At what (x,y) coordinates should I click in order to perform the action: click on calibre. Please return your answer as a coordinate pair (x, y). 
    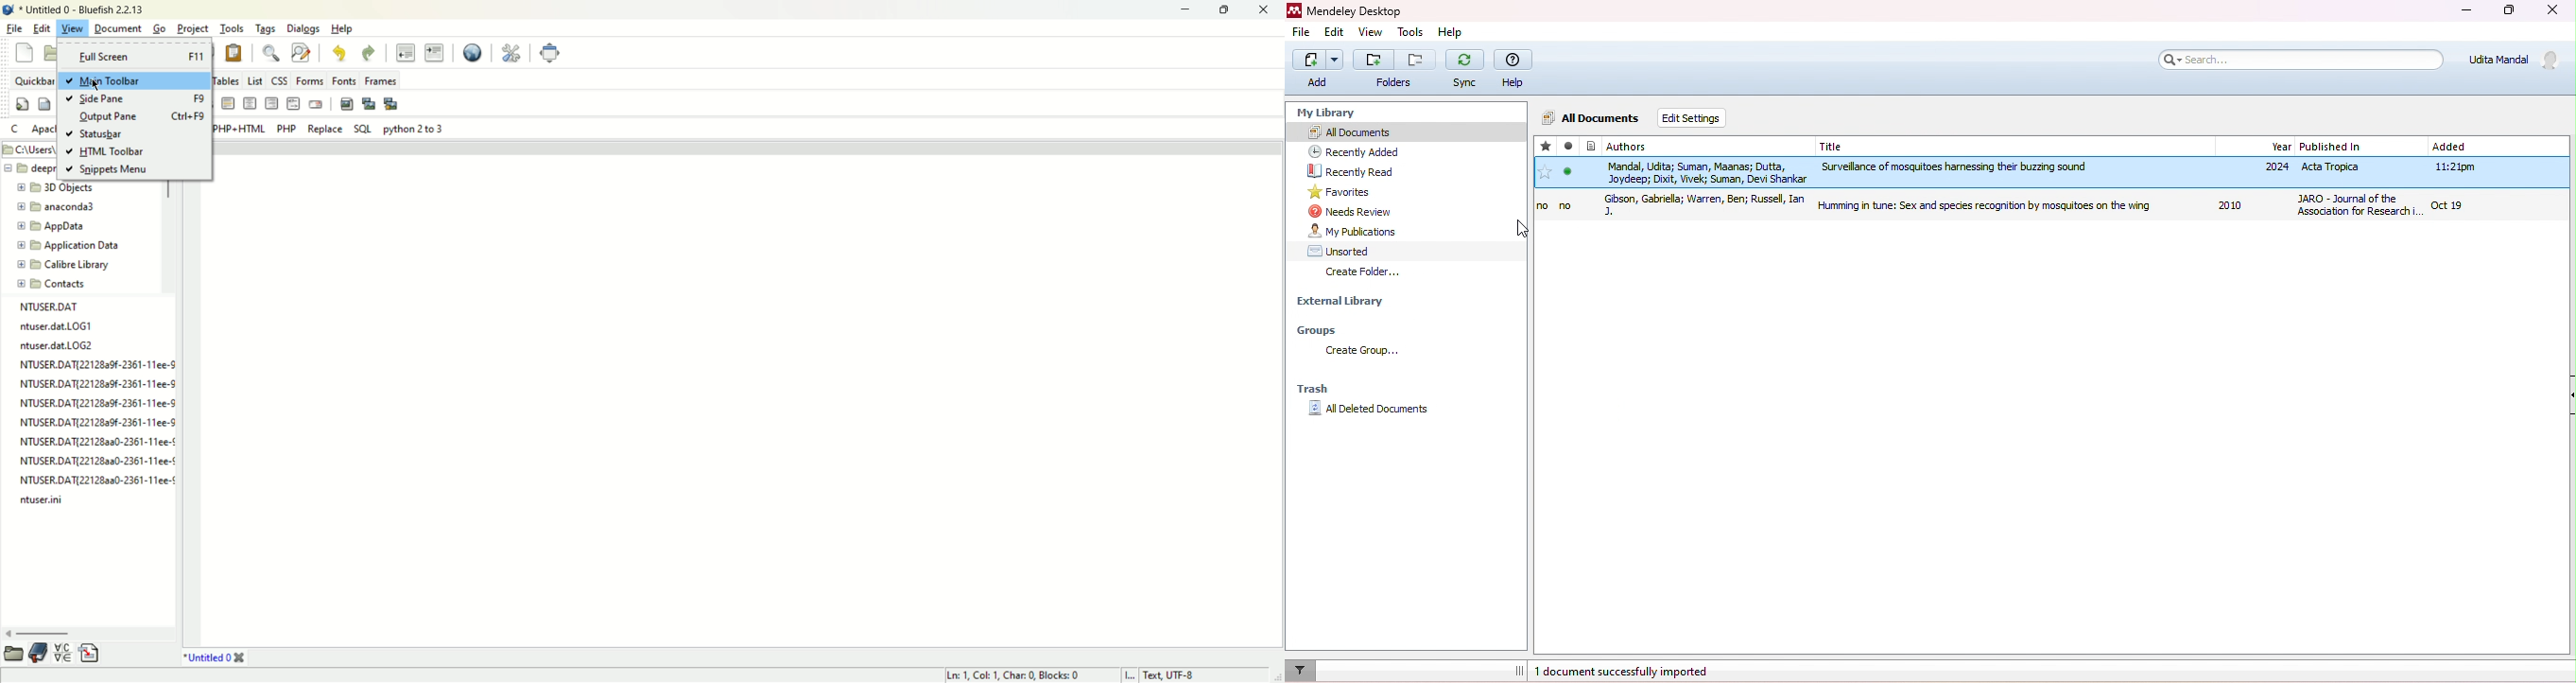
    Looking at the image, I should click on (64, 266).